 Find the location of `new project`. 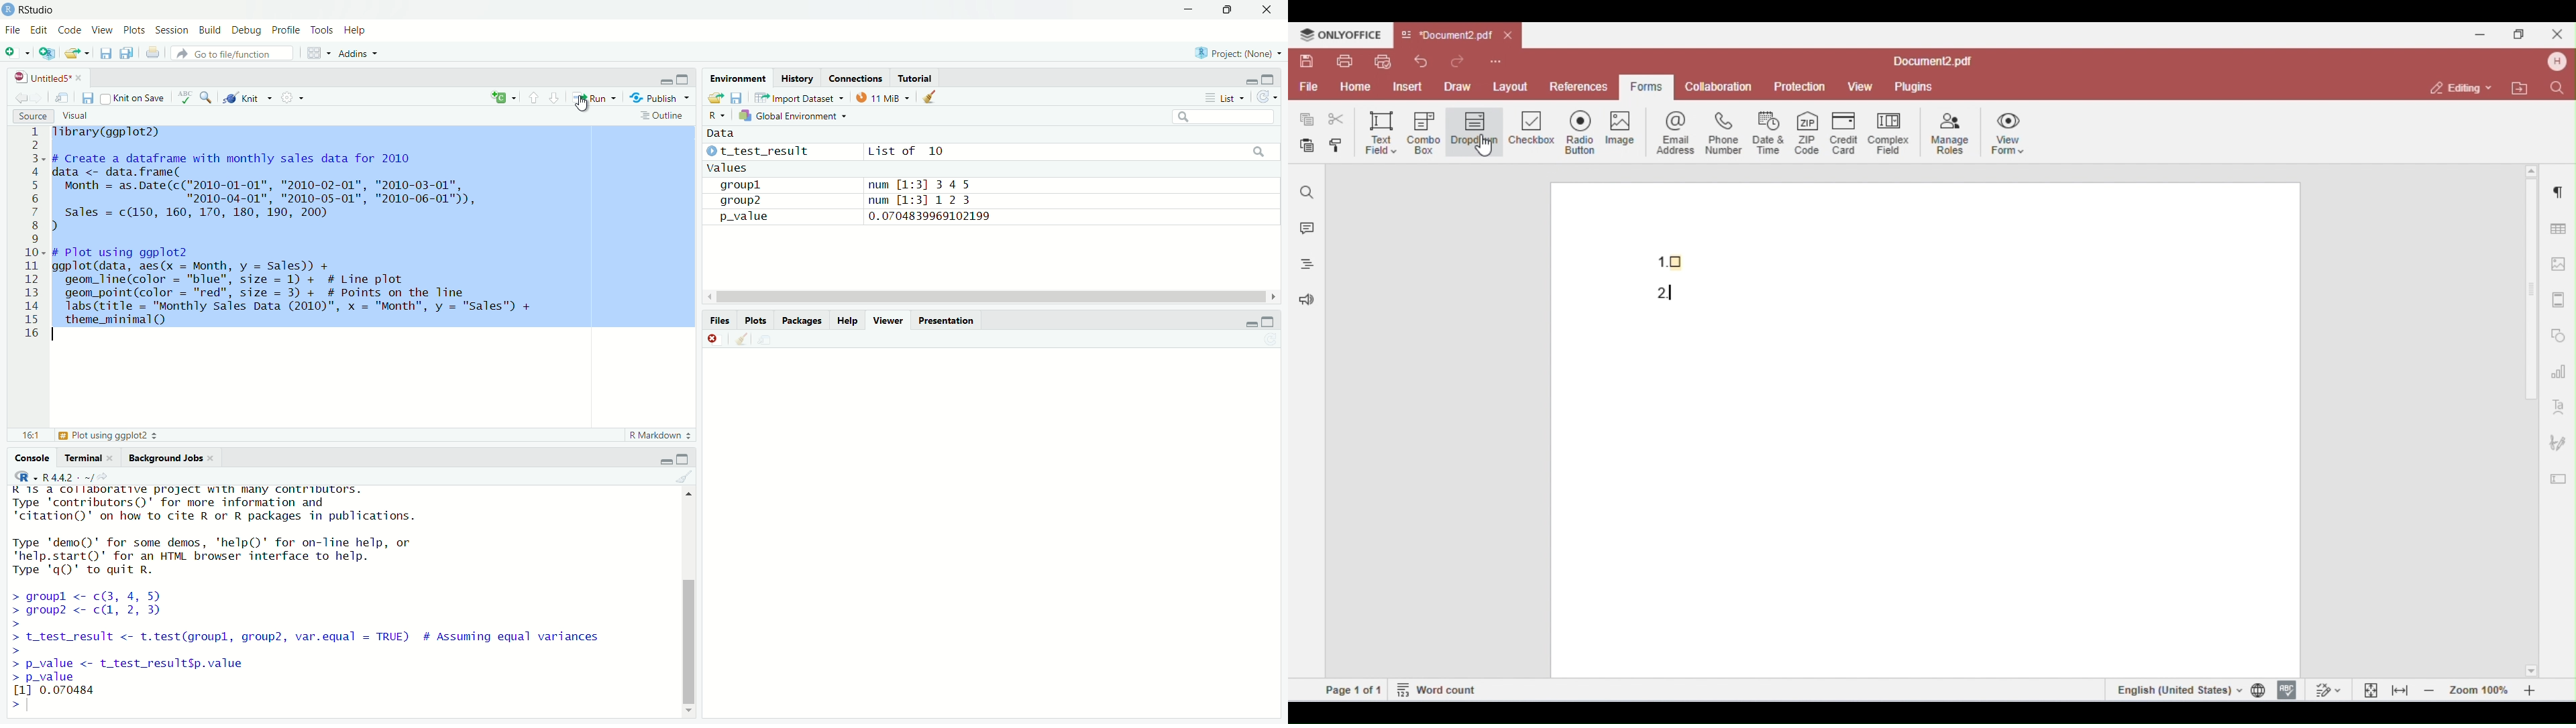

new project is located at coordinates (46, 53).